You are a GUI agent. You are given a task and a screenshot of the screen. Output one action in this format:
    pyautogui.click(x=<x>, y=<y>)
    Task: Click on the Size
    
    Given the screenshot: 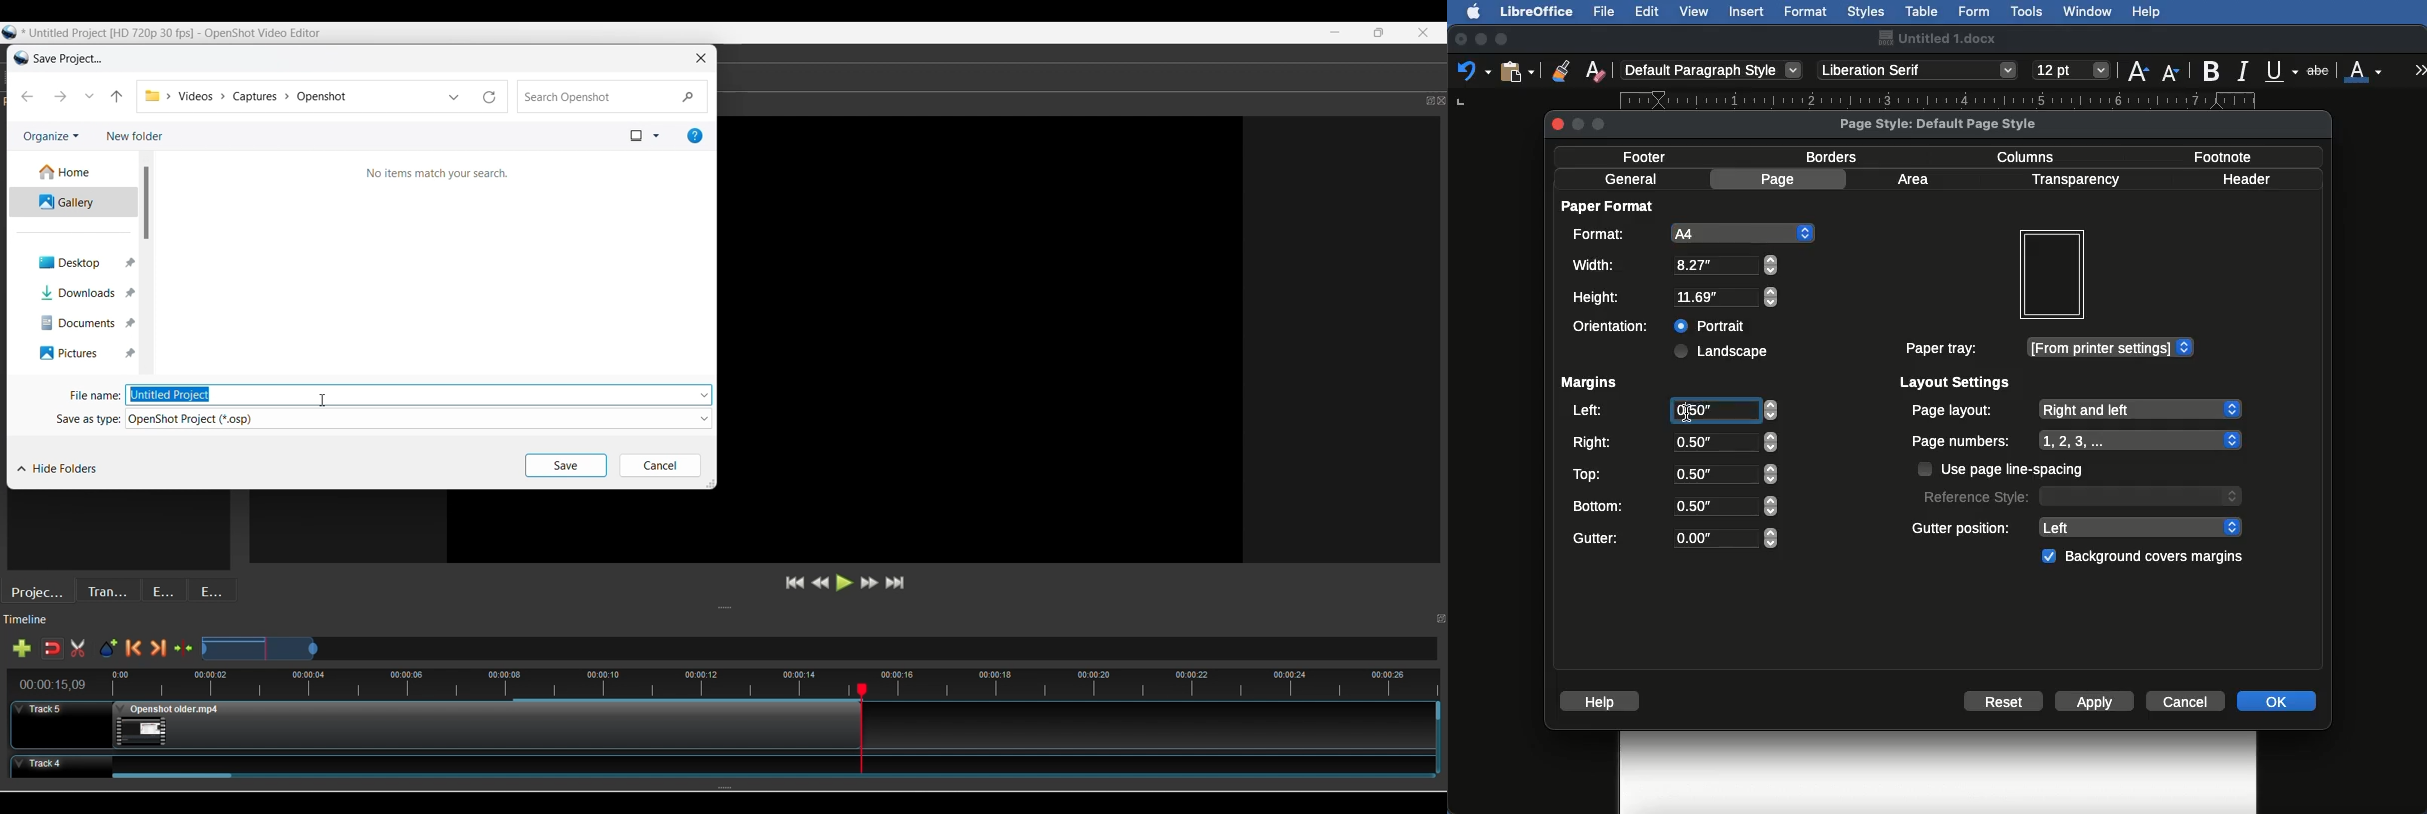 What is the action you would take?
    pyautogui.click(x=2073, y=71)
    